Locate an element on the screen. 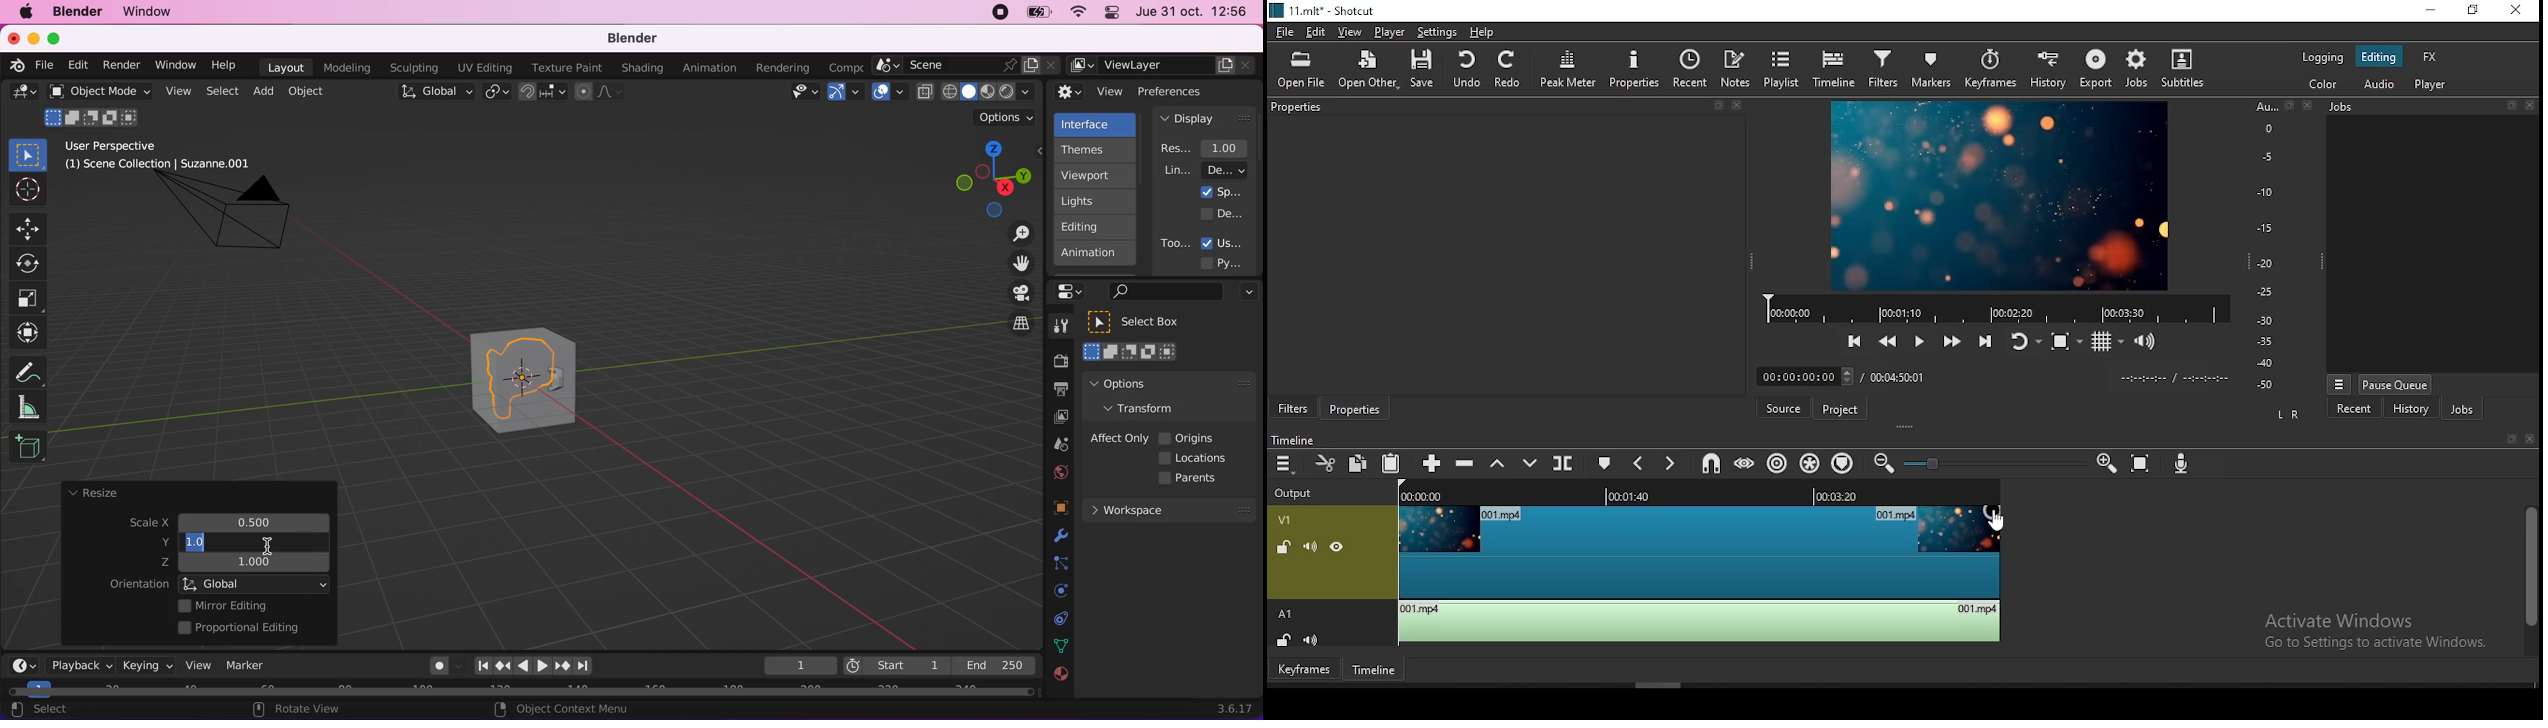 The width and height of the screenshot is (2548, 728). scale is located at coordinates (2266, 248).